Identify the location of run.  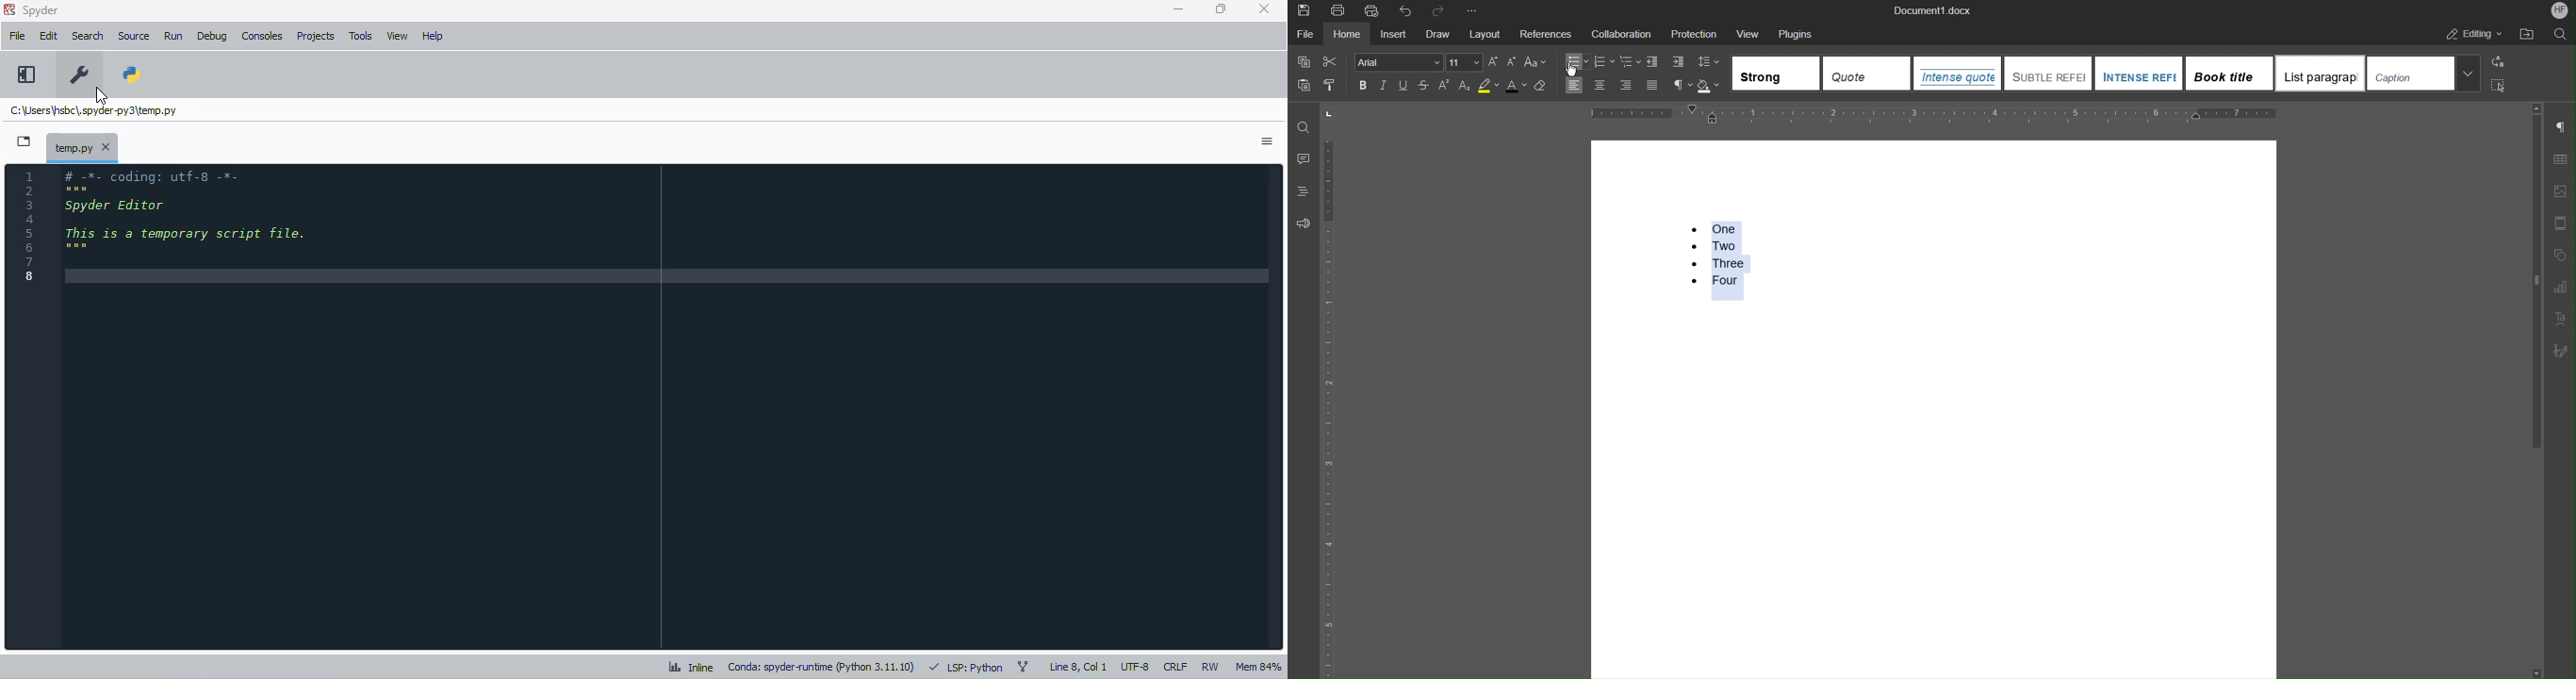
(173, 36).